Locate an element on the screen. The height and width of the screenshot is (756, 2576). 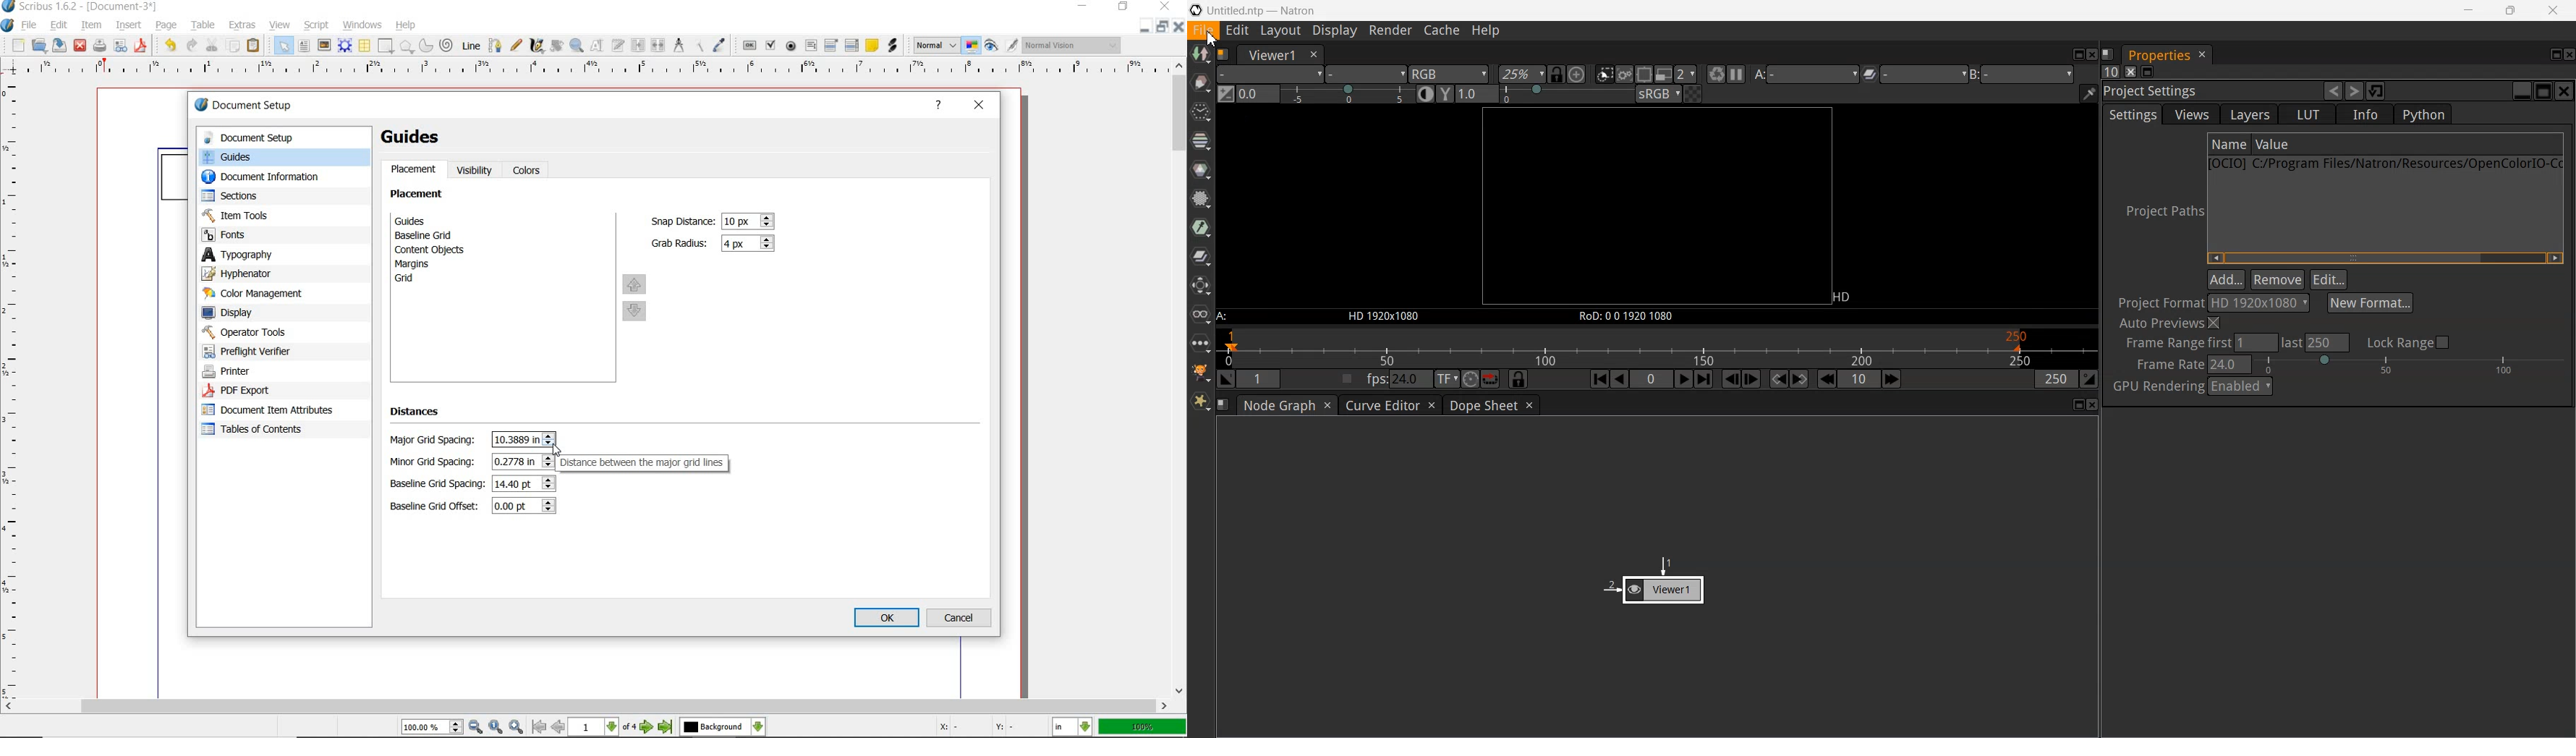
document information is located at coordinates (275, 178).